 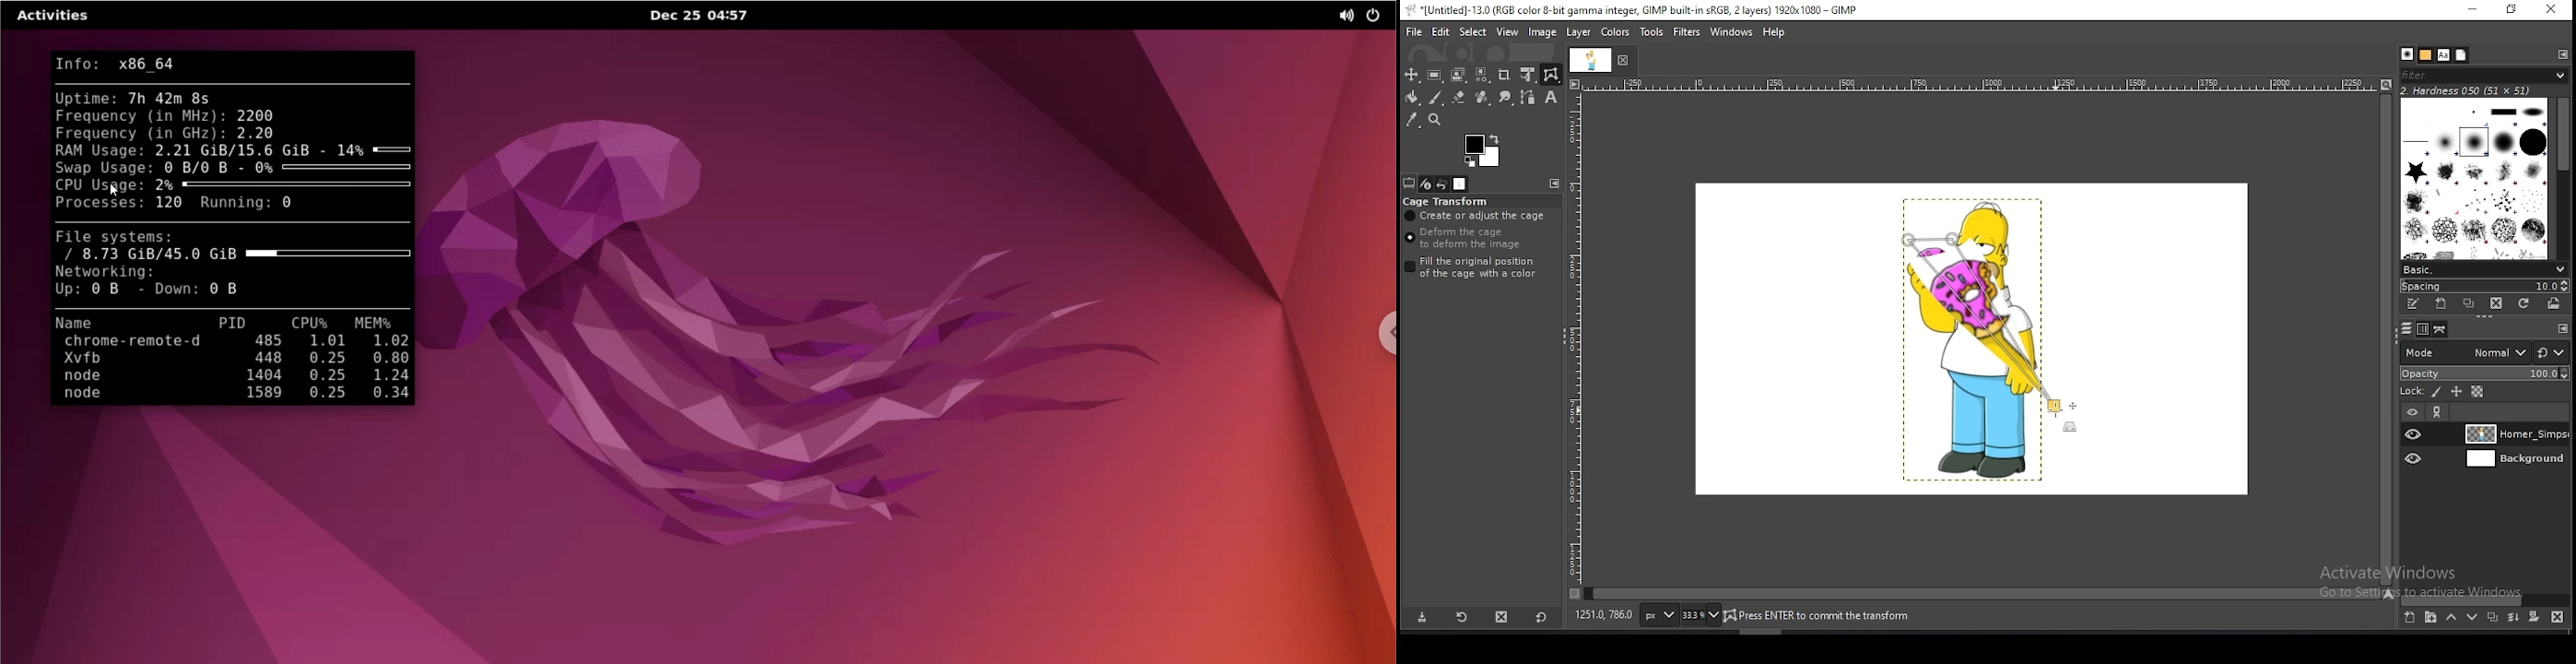 I want to click on image(cage transform), so click(x=1987, y=329).